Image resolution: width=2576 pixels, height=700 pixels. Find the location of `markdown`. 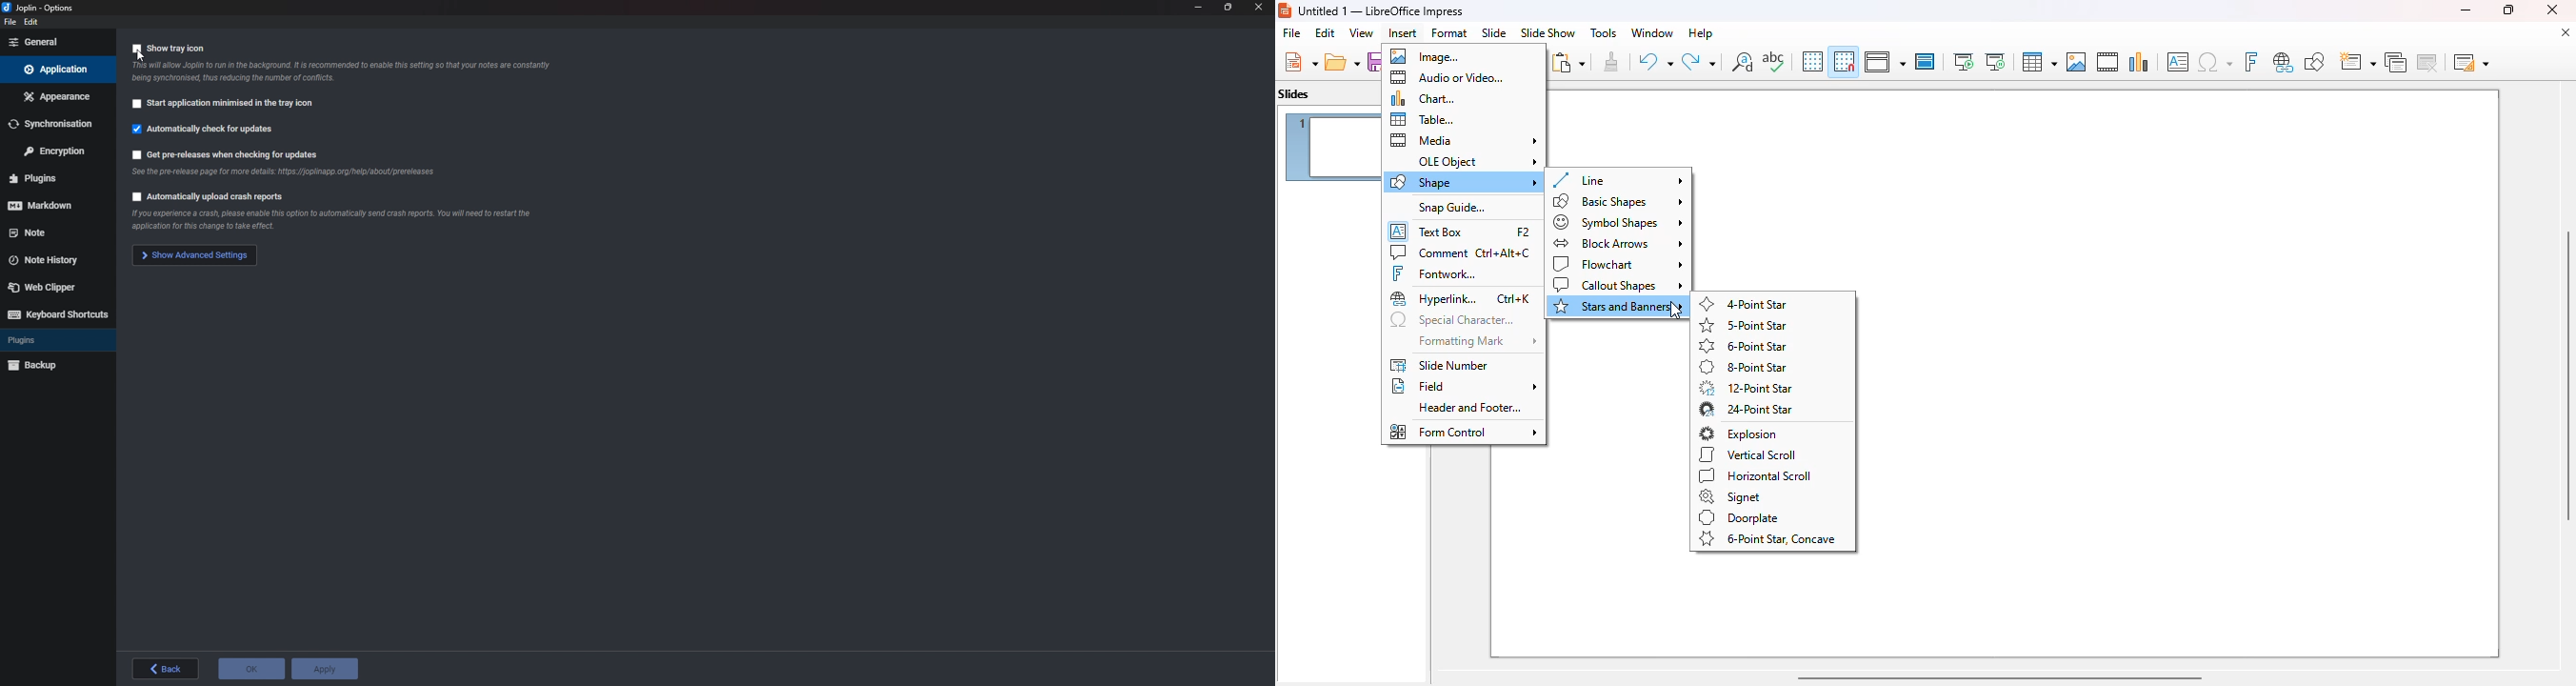

markdown is located at coordinates (47, 206).